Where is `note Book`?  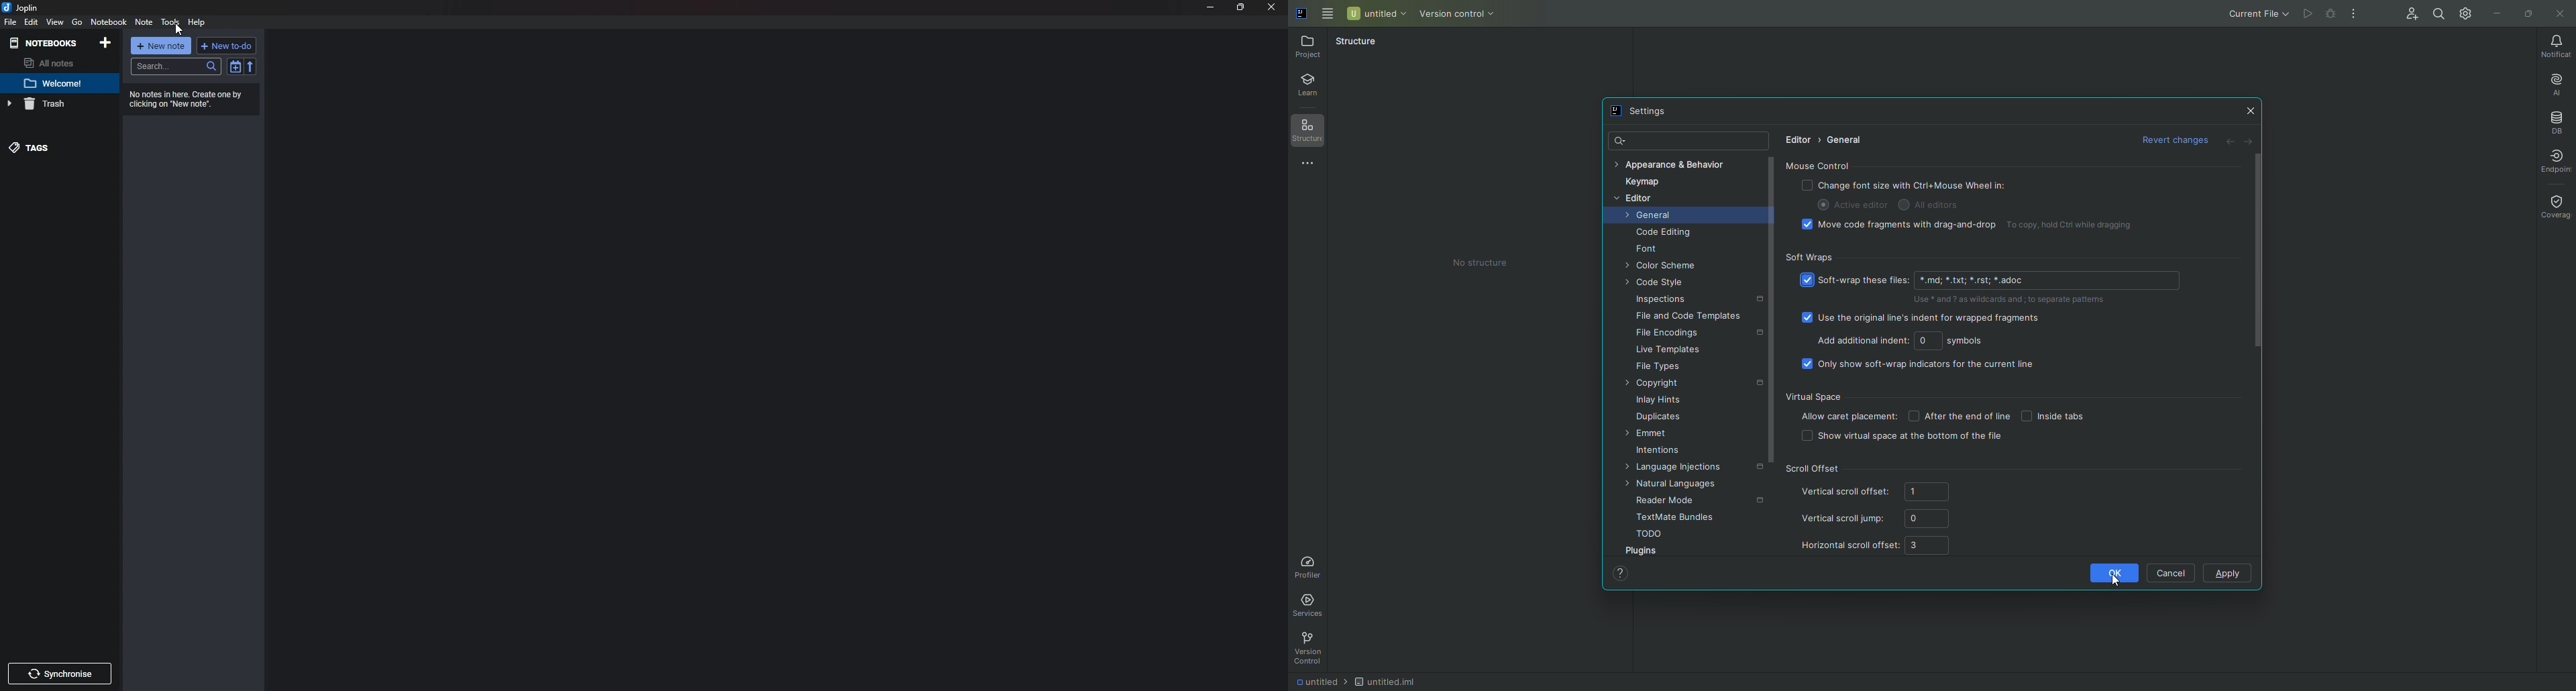 note Book is located at coordinates (109, 21).